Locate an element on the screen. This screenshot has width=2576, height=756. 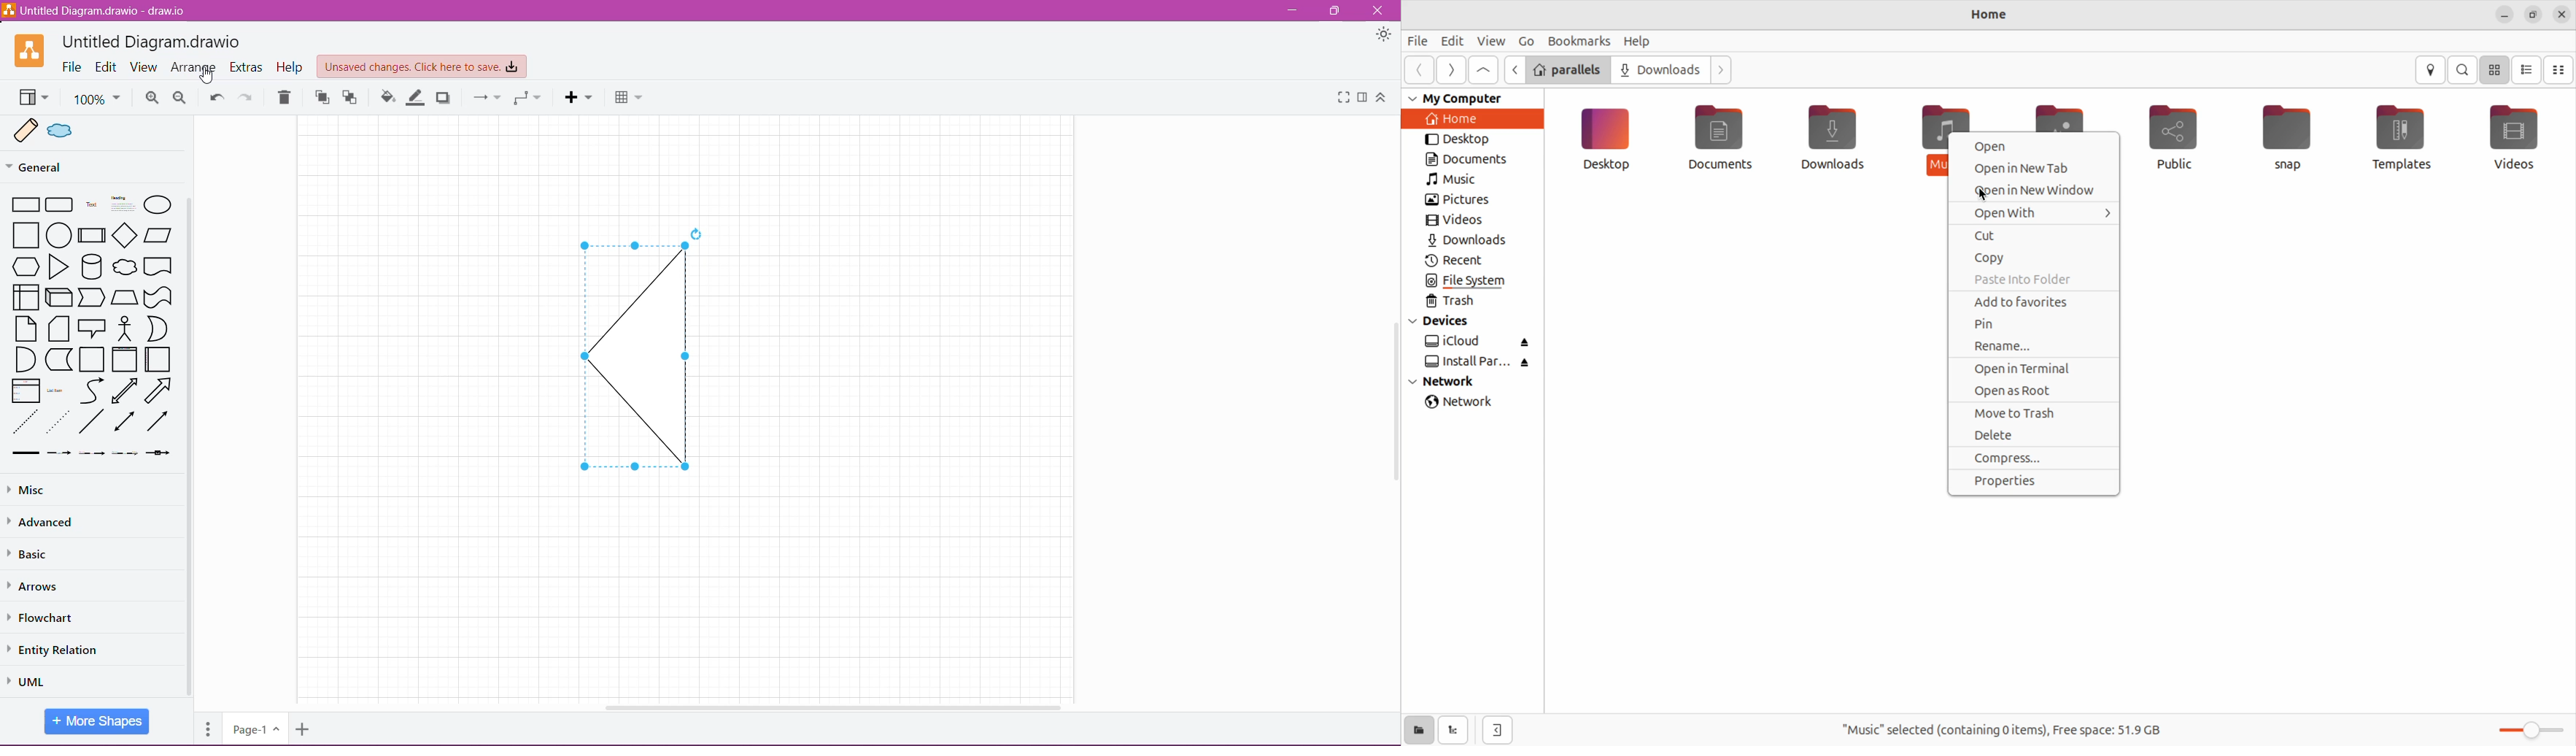
Book marks is located at coordinates (1580, 40).